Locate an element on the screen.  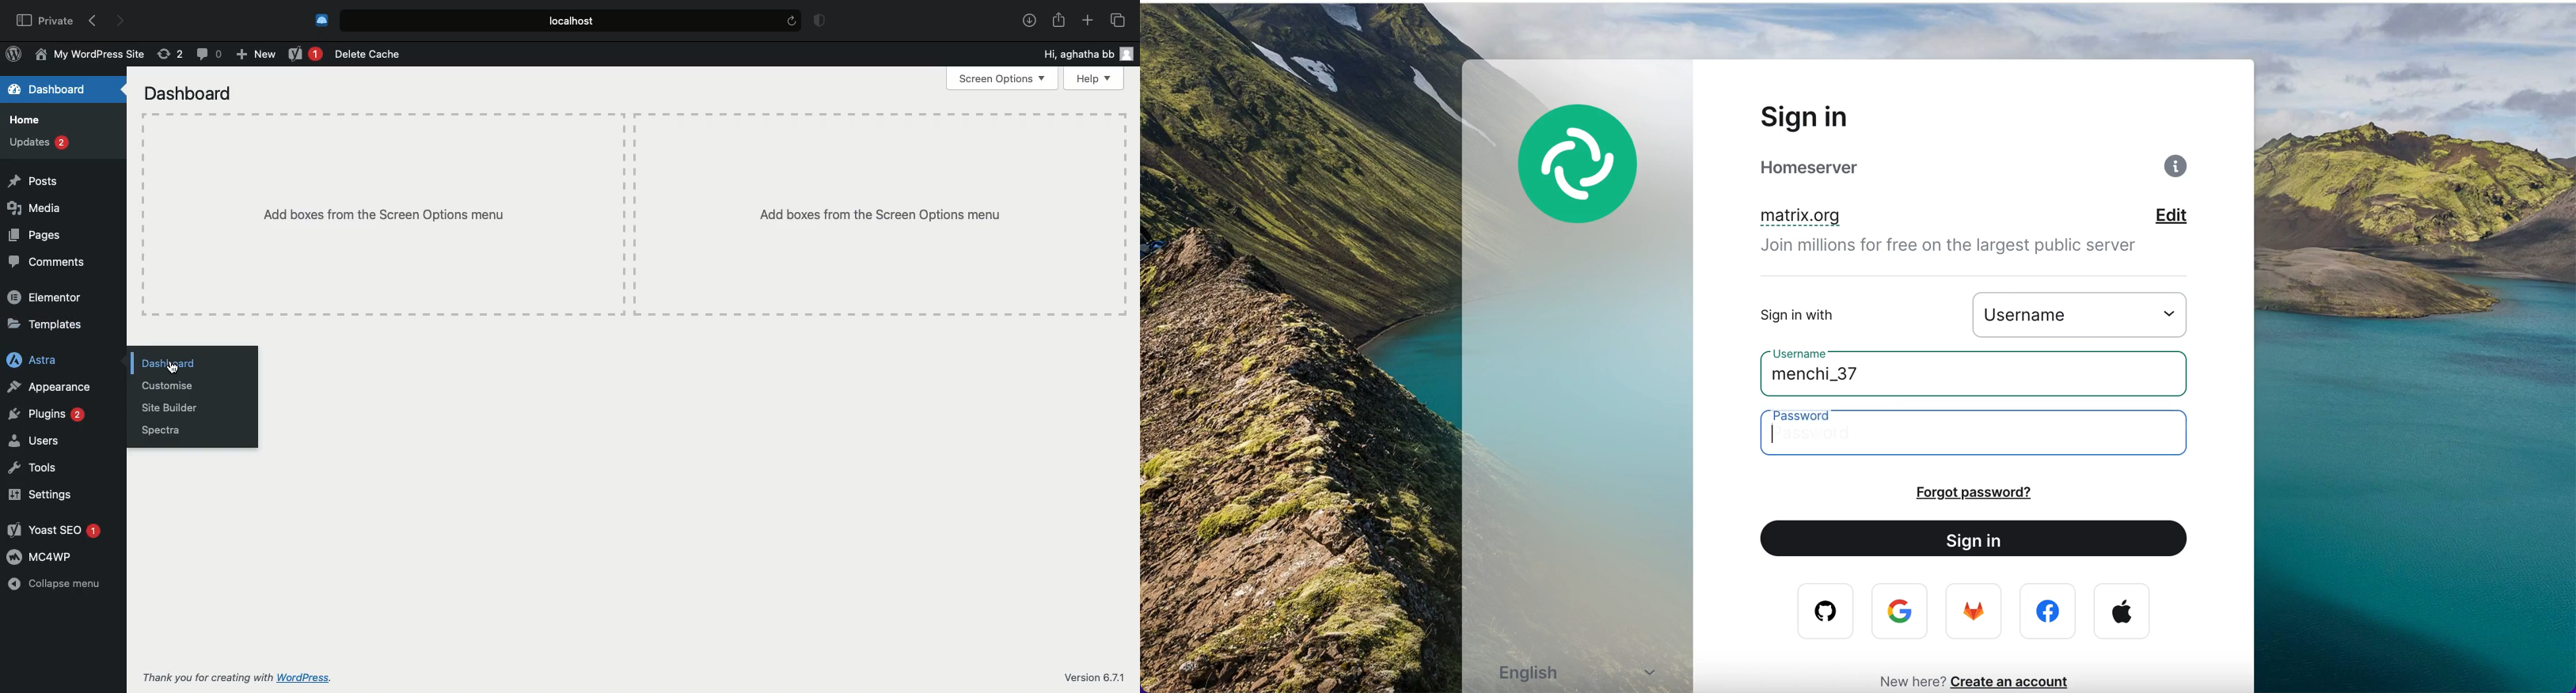
google logo is located at coordinates (1902, 612).